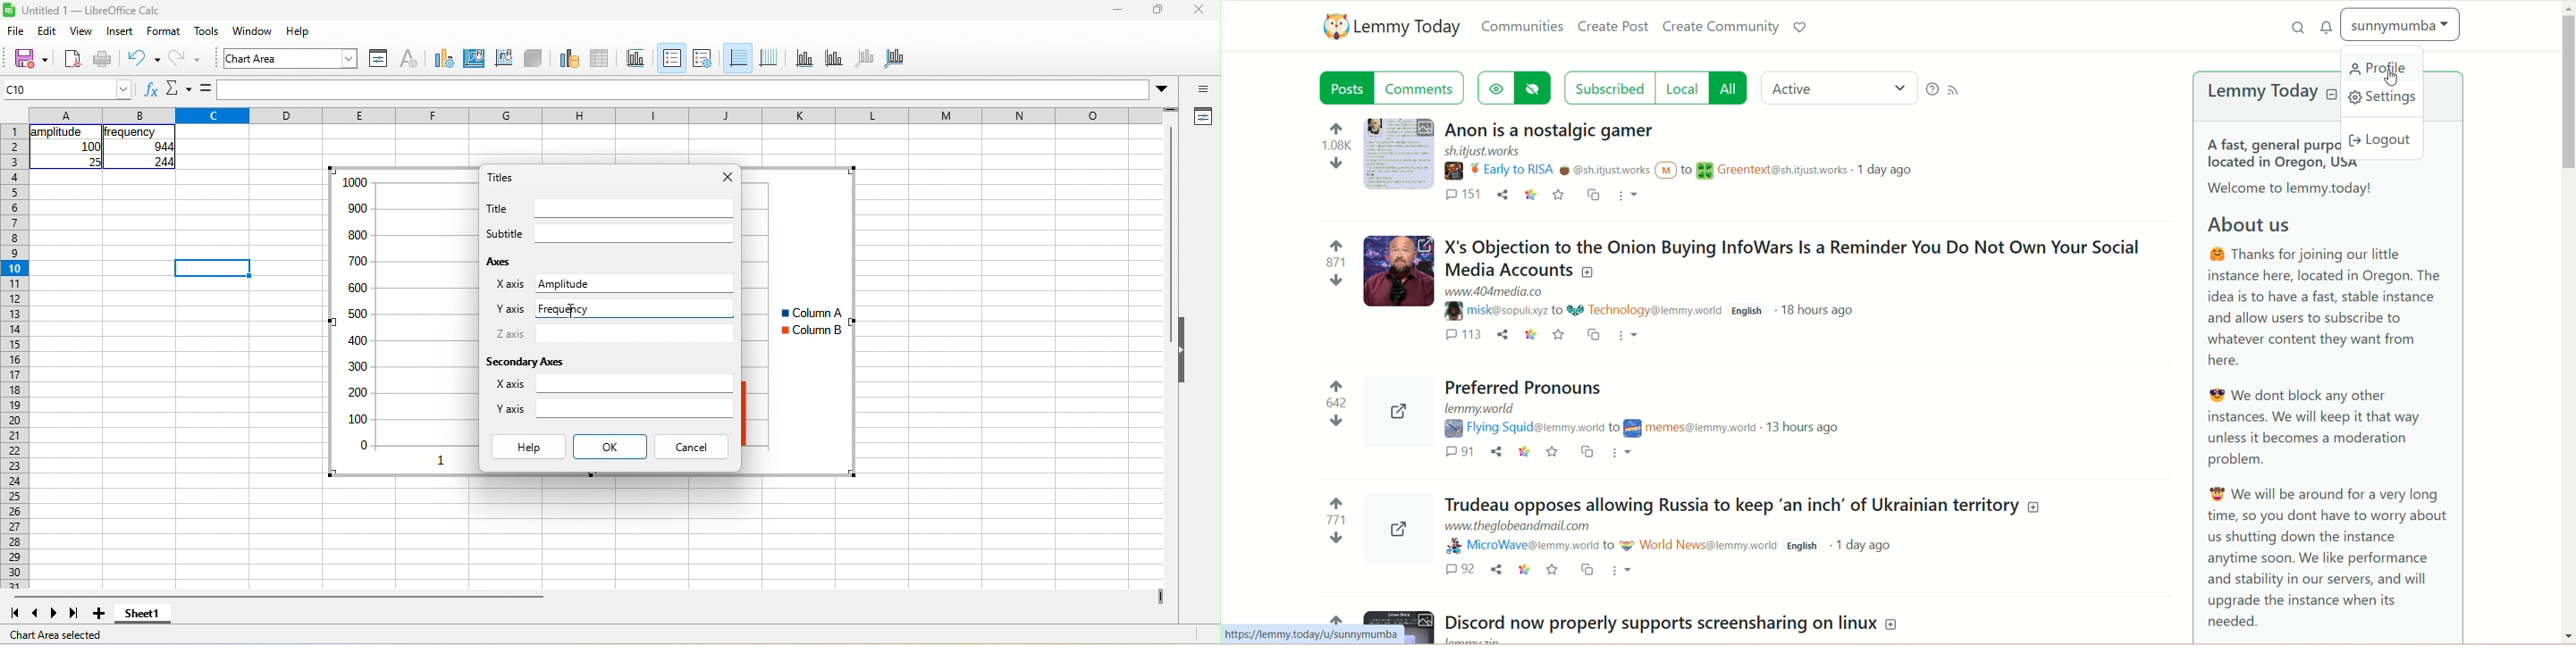  I want to click on Input for secondary x axis, so click(635, 383).